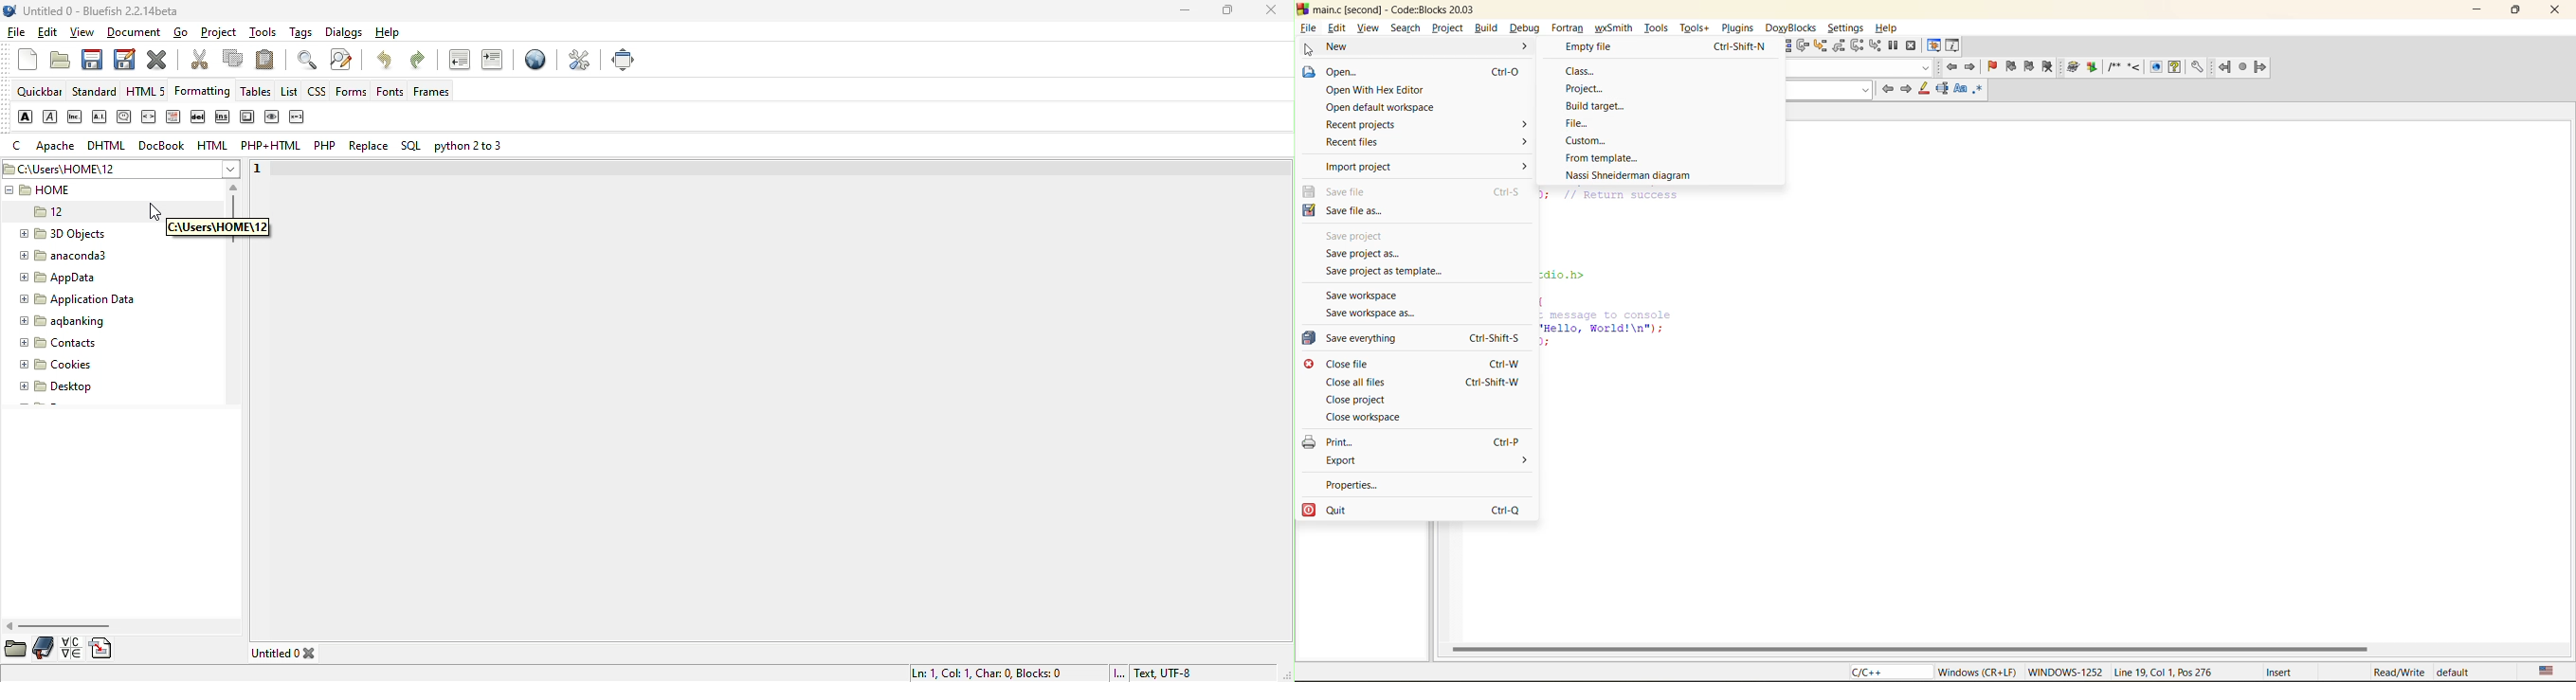  I want to click on list, so click(290, 90).